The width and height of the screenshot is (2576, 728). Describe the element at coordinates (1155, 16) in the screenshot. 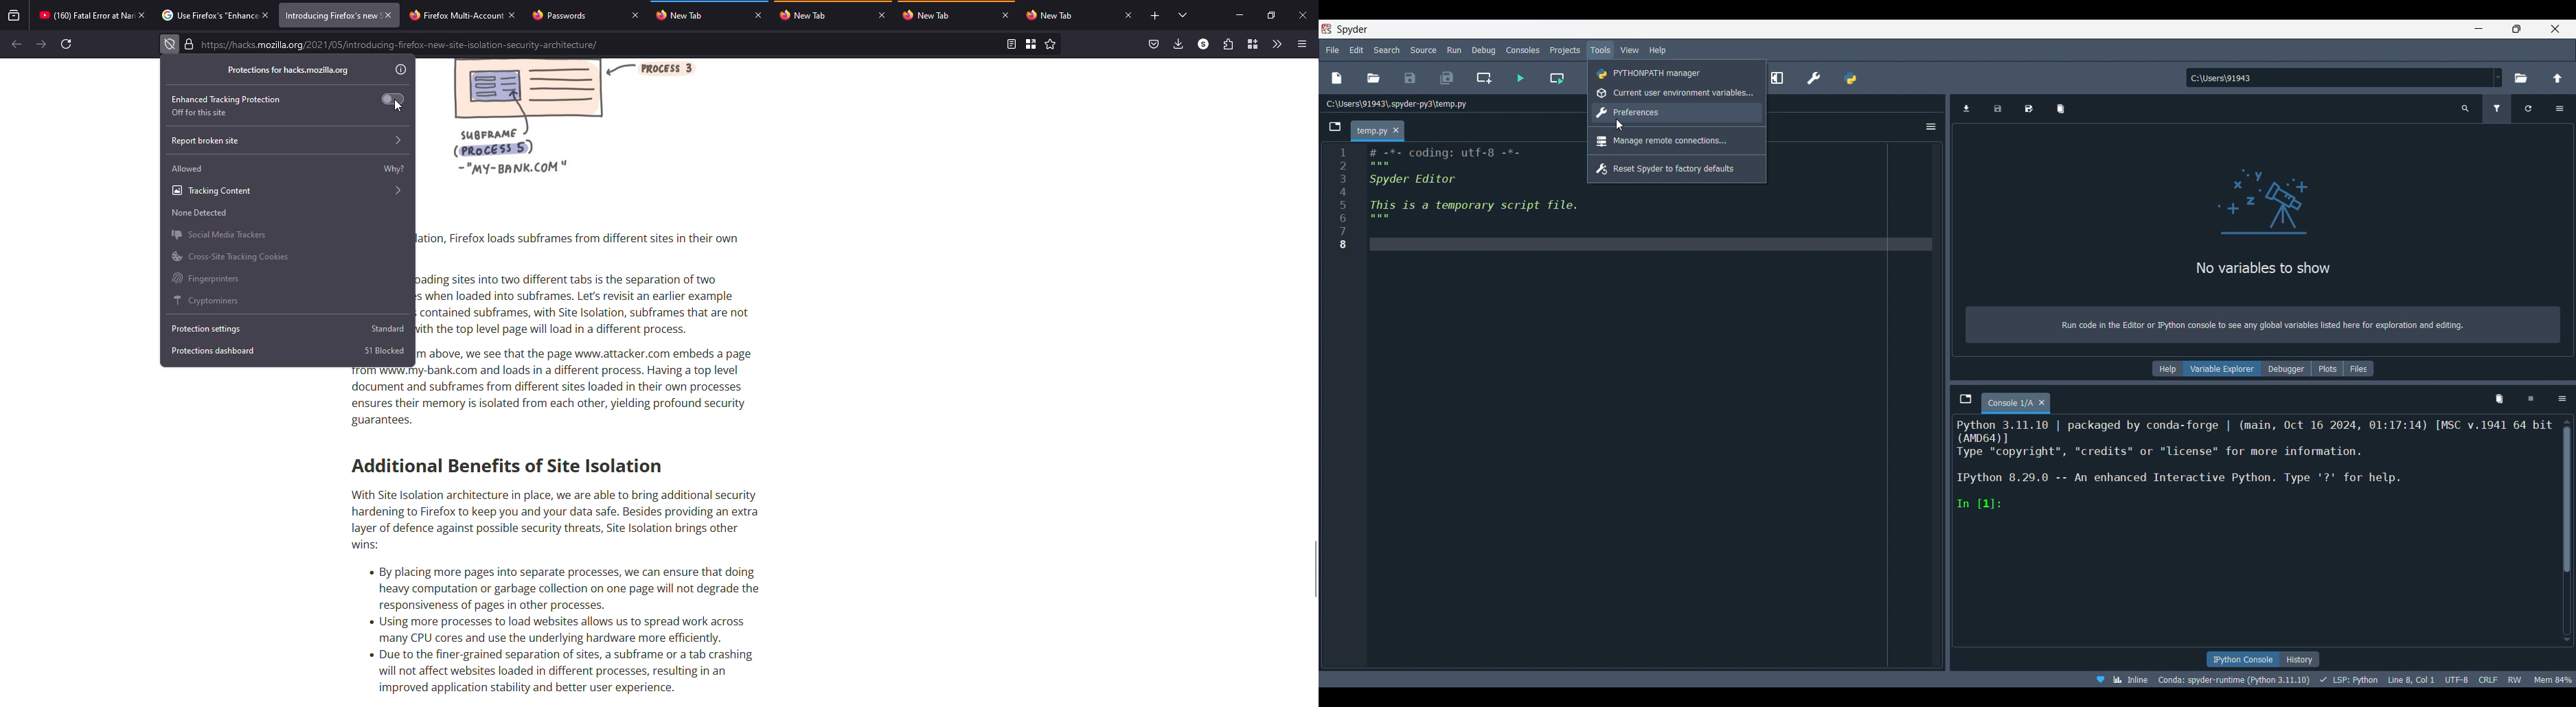

I see `add` at that location.